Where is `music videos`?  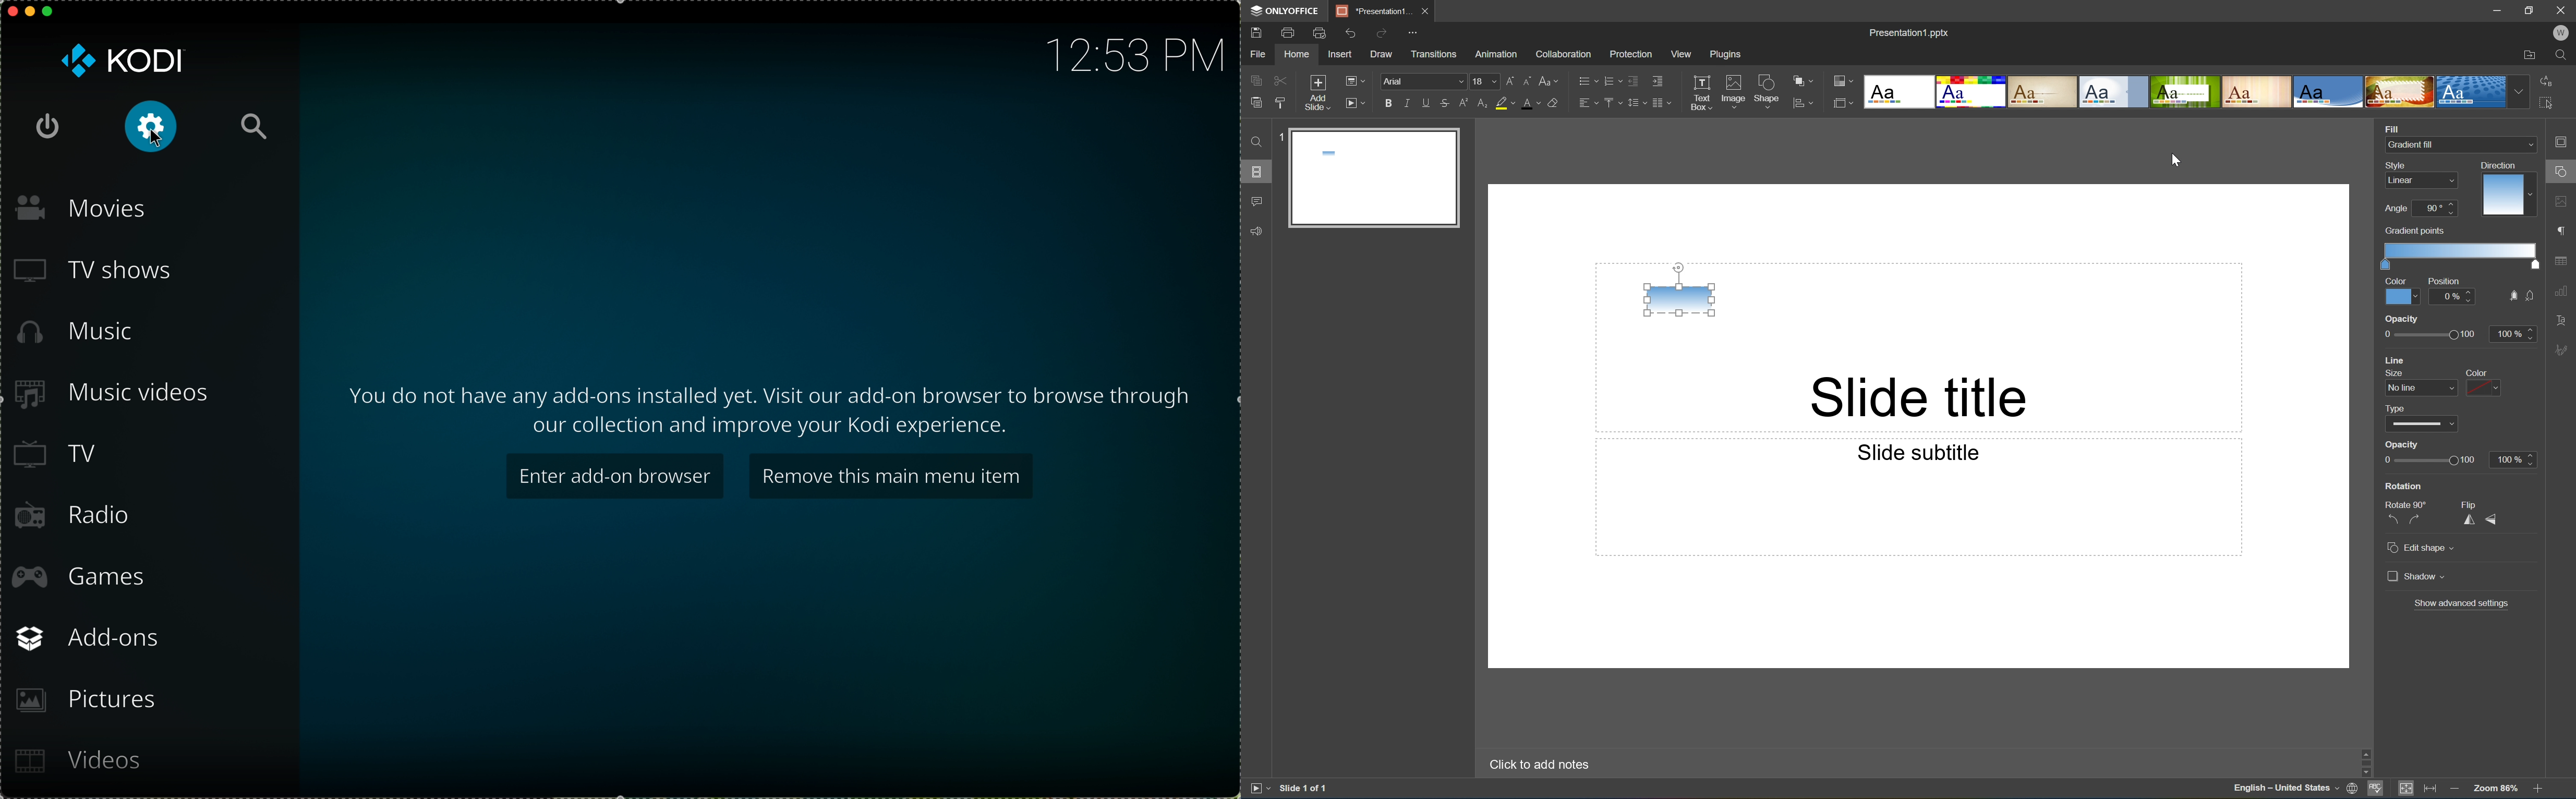
music videos is located at coordinates (120, 394).